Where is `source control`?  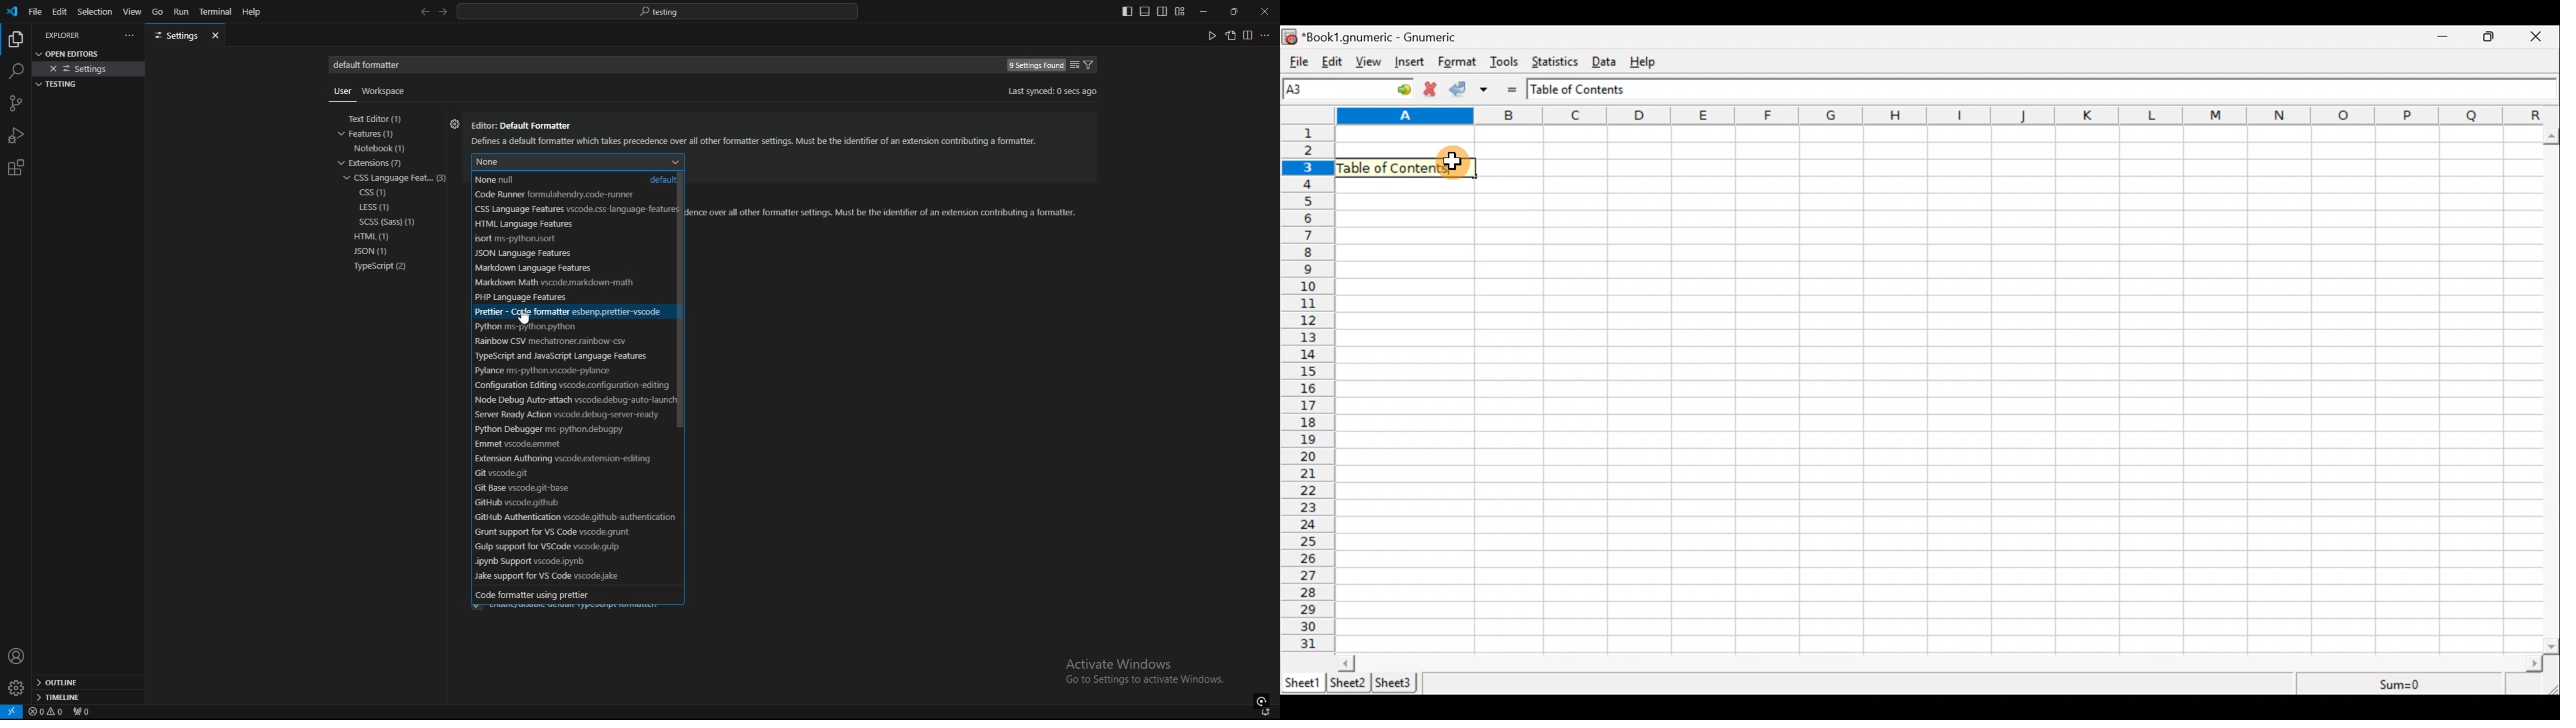
source control is located at coordinates (15, 103).